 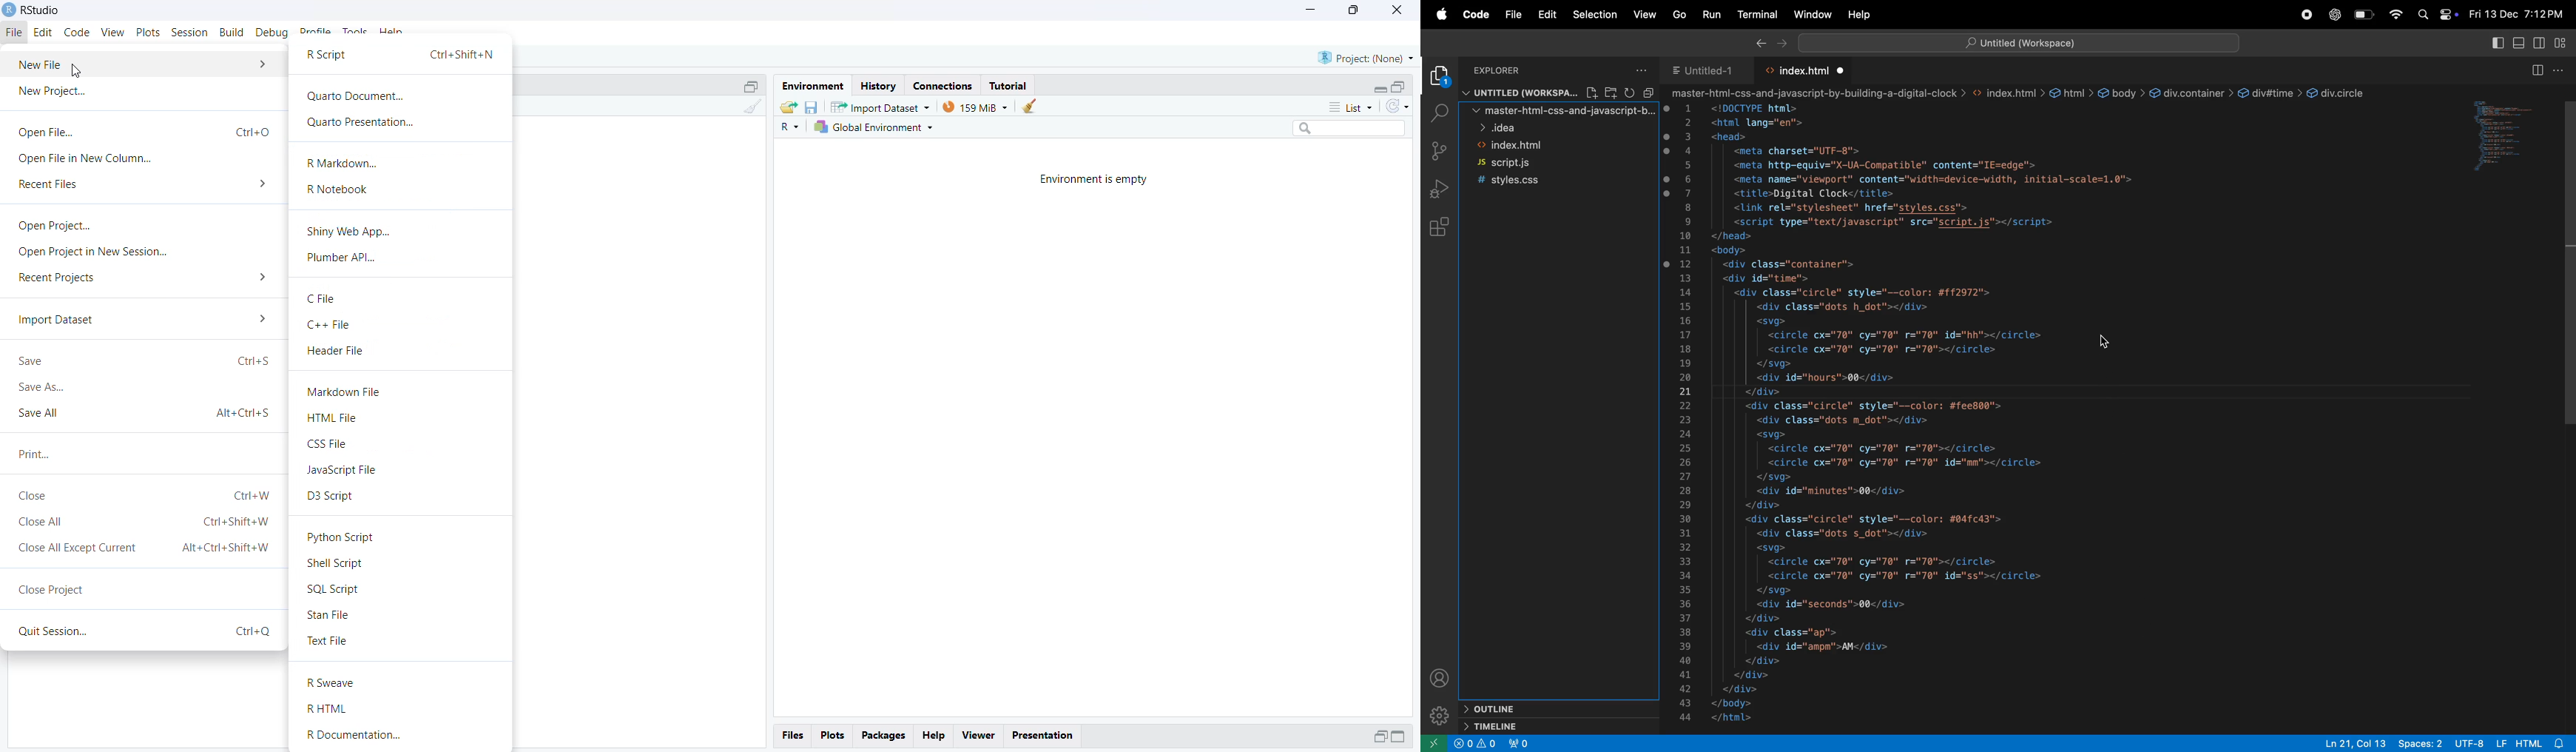 I want to click on no ports forwarded, so click(x=1520, y=743).